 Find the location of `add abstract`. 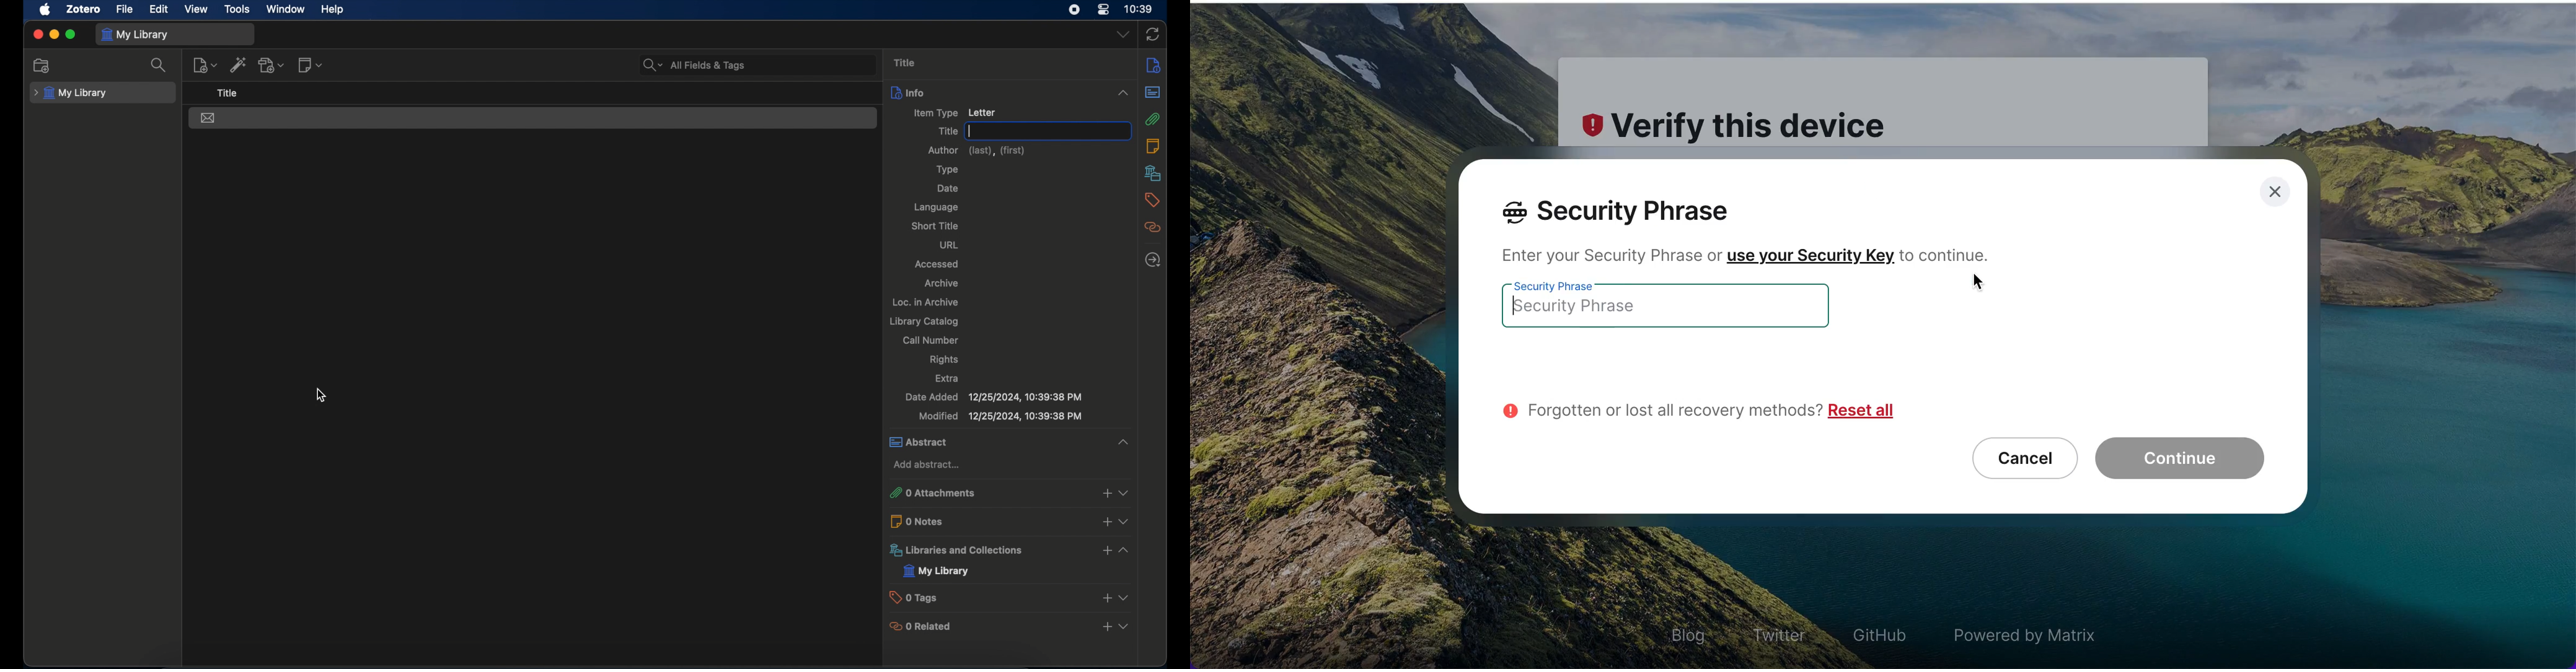

add abstract is located at coordinates (929, 466).